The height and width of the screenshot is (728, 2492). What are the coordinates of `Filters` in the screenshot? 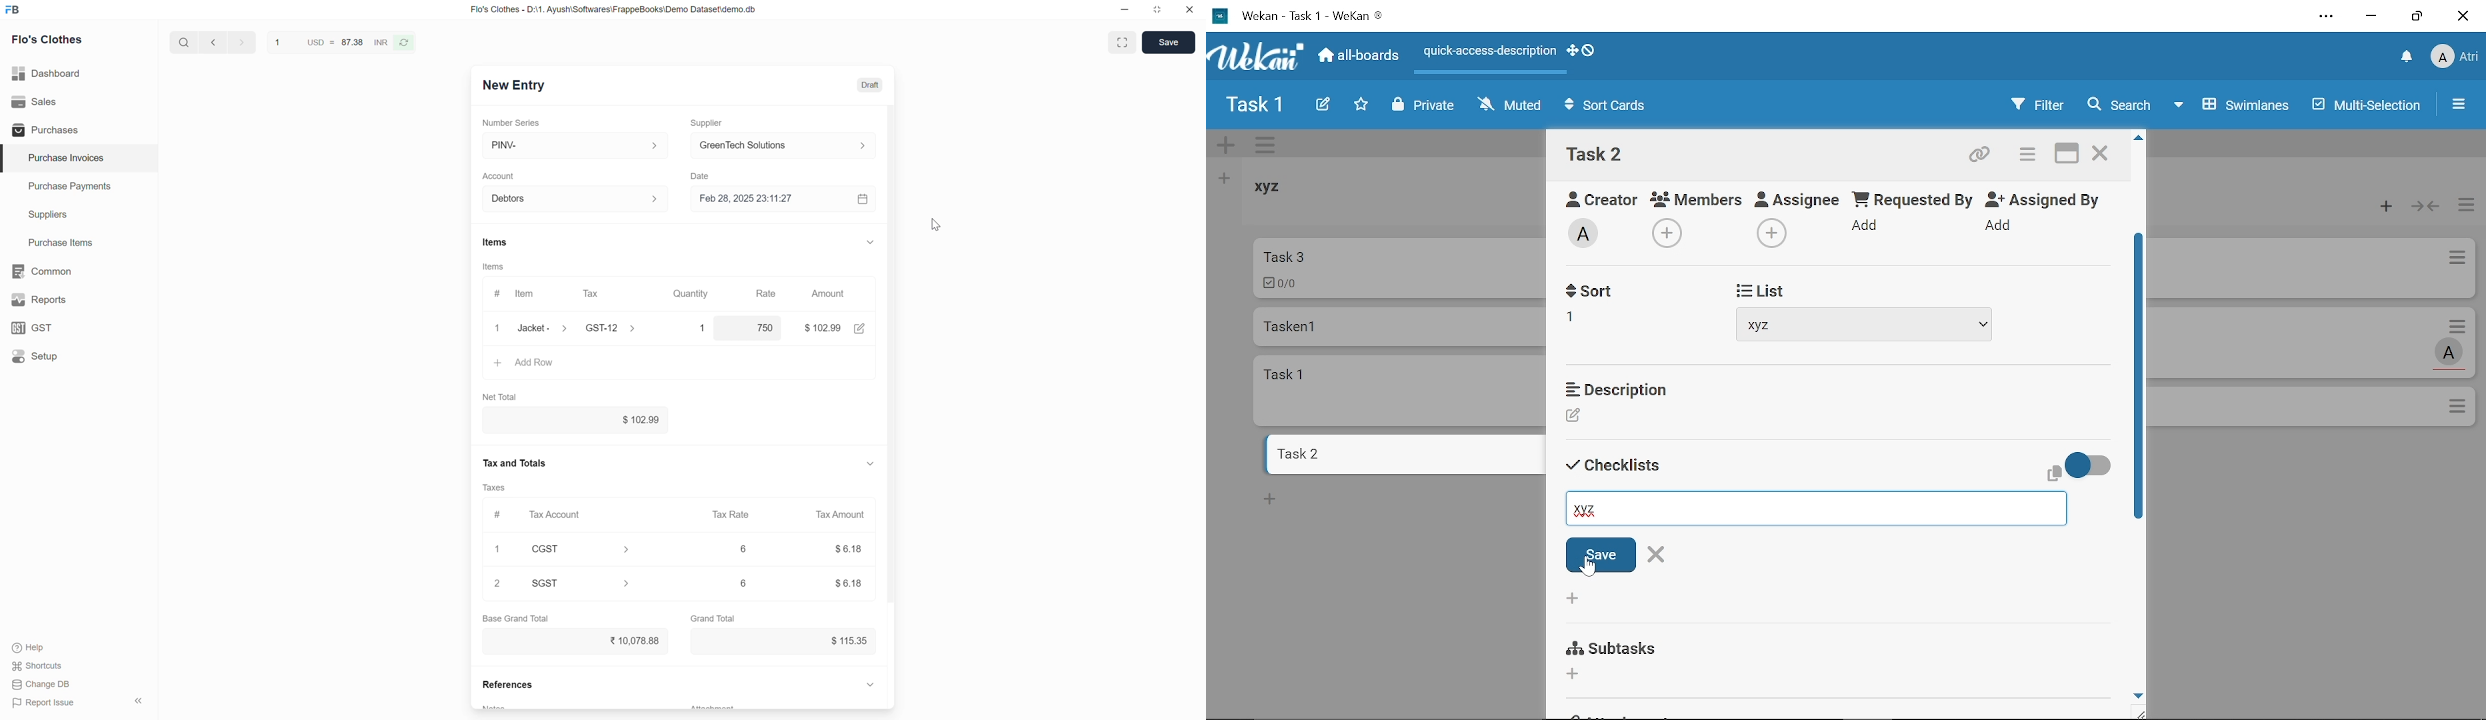 It's located at (2033, 105).